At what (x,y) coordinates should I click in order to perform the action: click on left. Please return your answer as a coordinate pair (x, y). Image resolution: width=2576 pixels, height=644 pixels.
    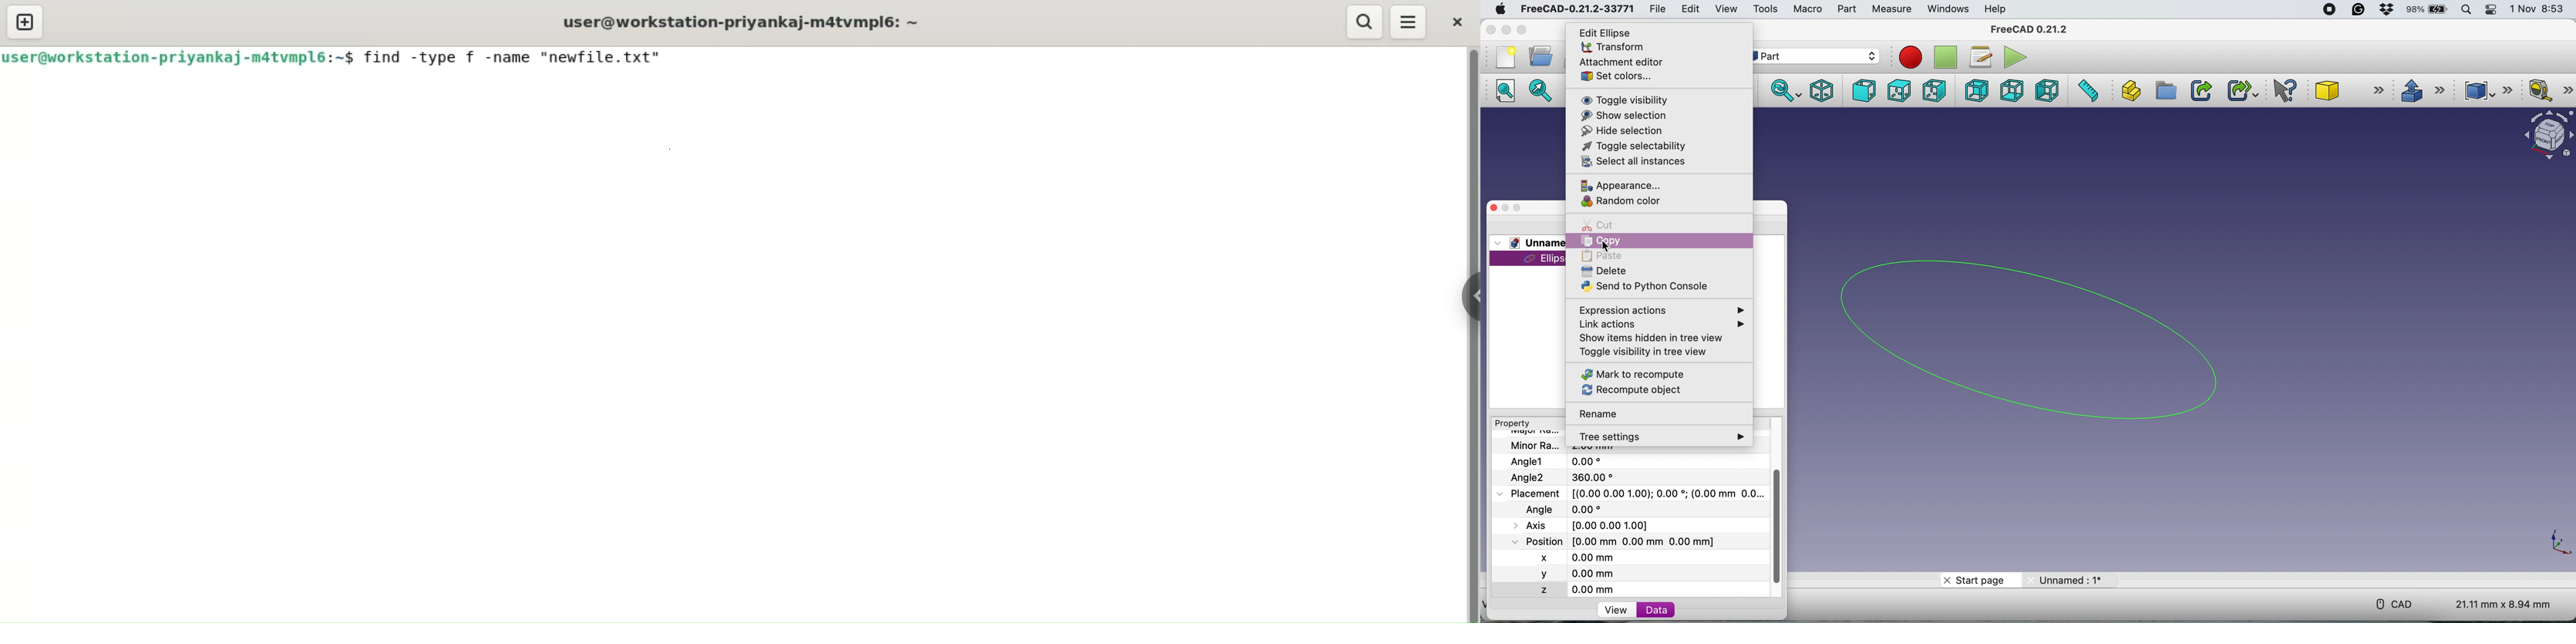
    Looking at the image, I should click on (2046, 91).